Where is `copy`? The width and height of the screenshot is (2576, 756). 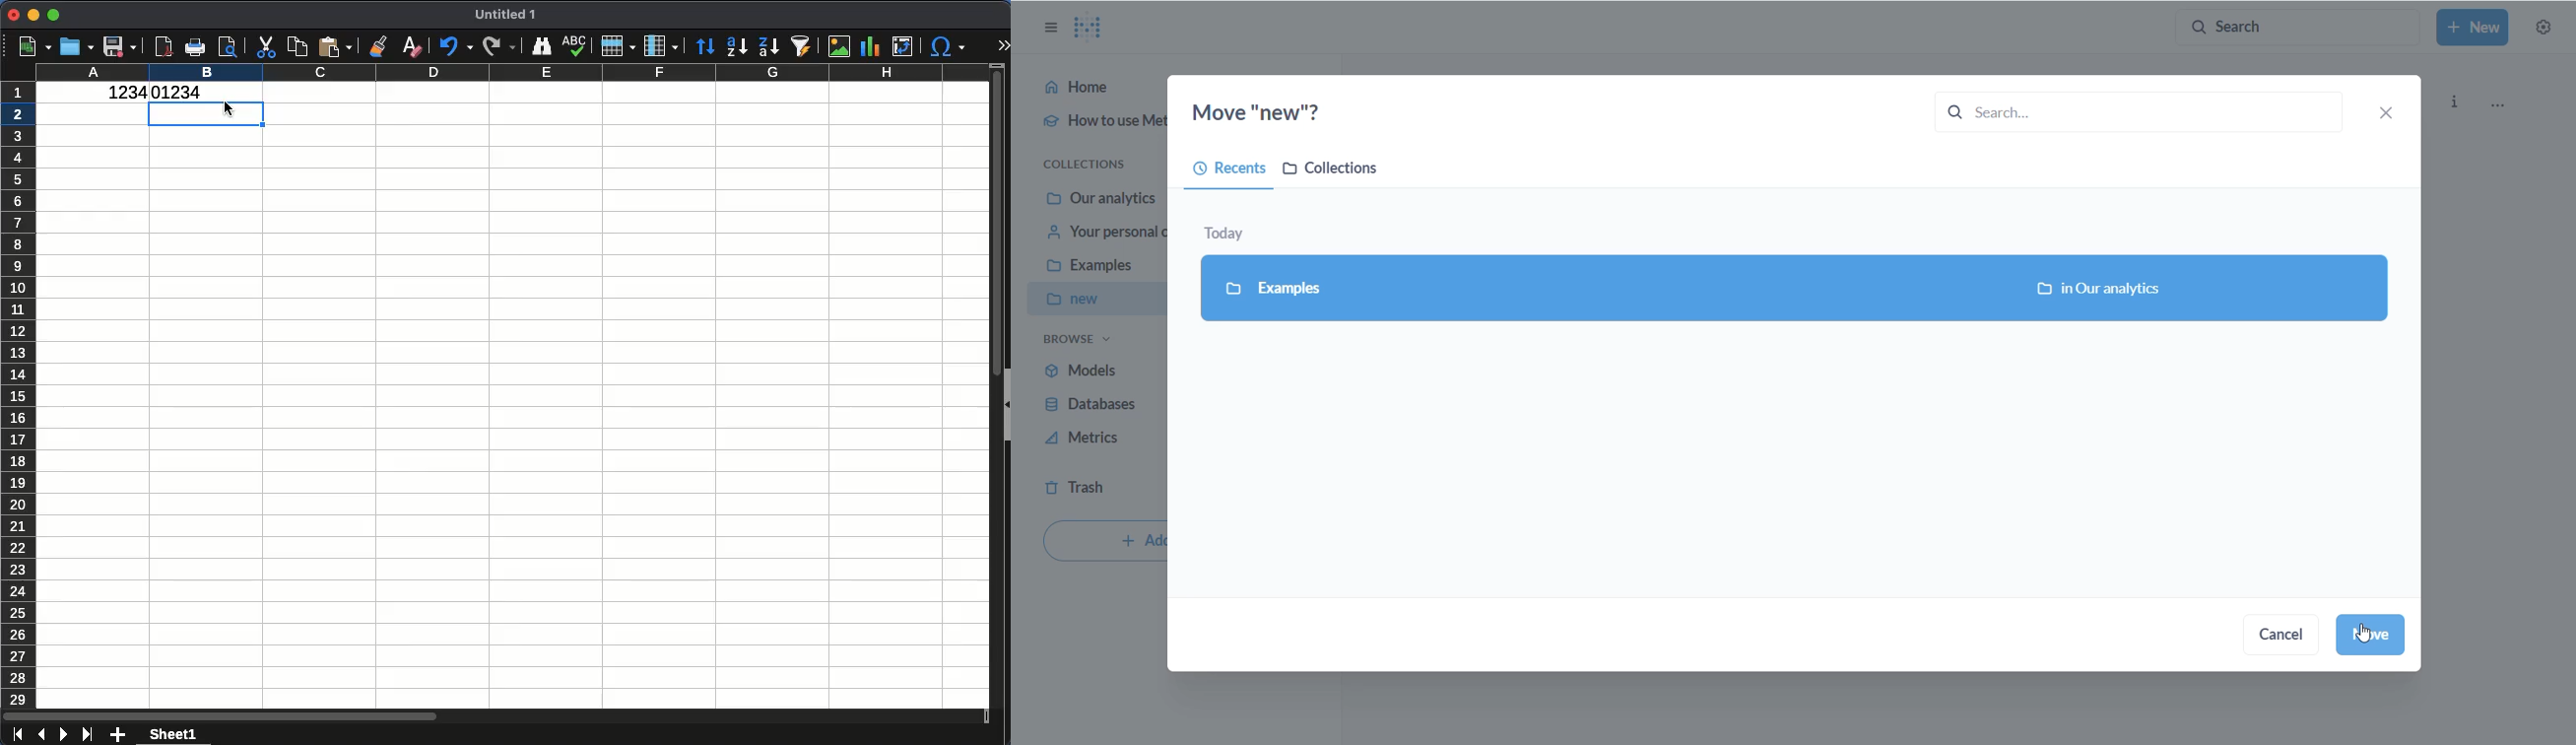 copy is located at coordinates (297, 47).